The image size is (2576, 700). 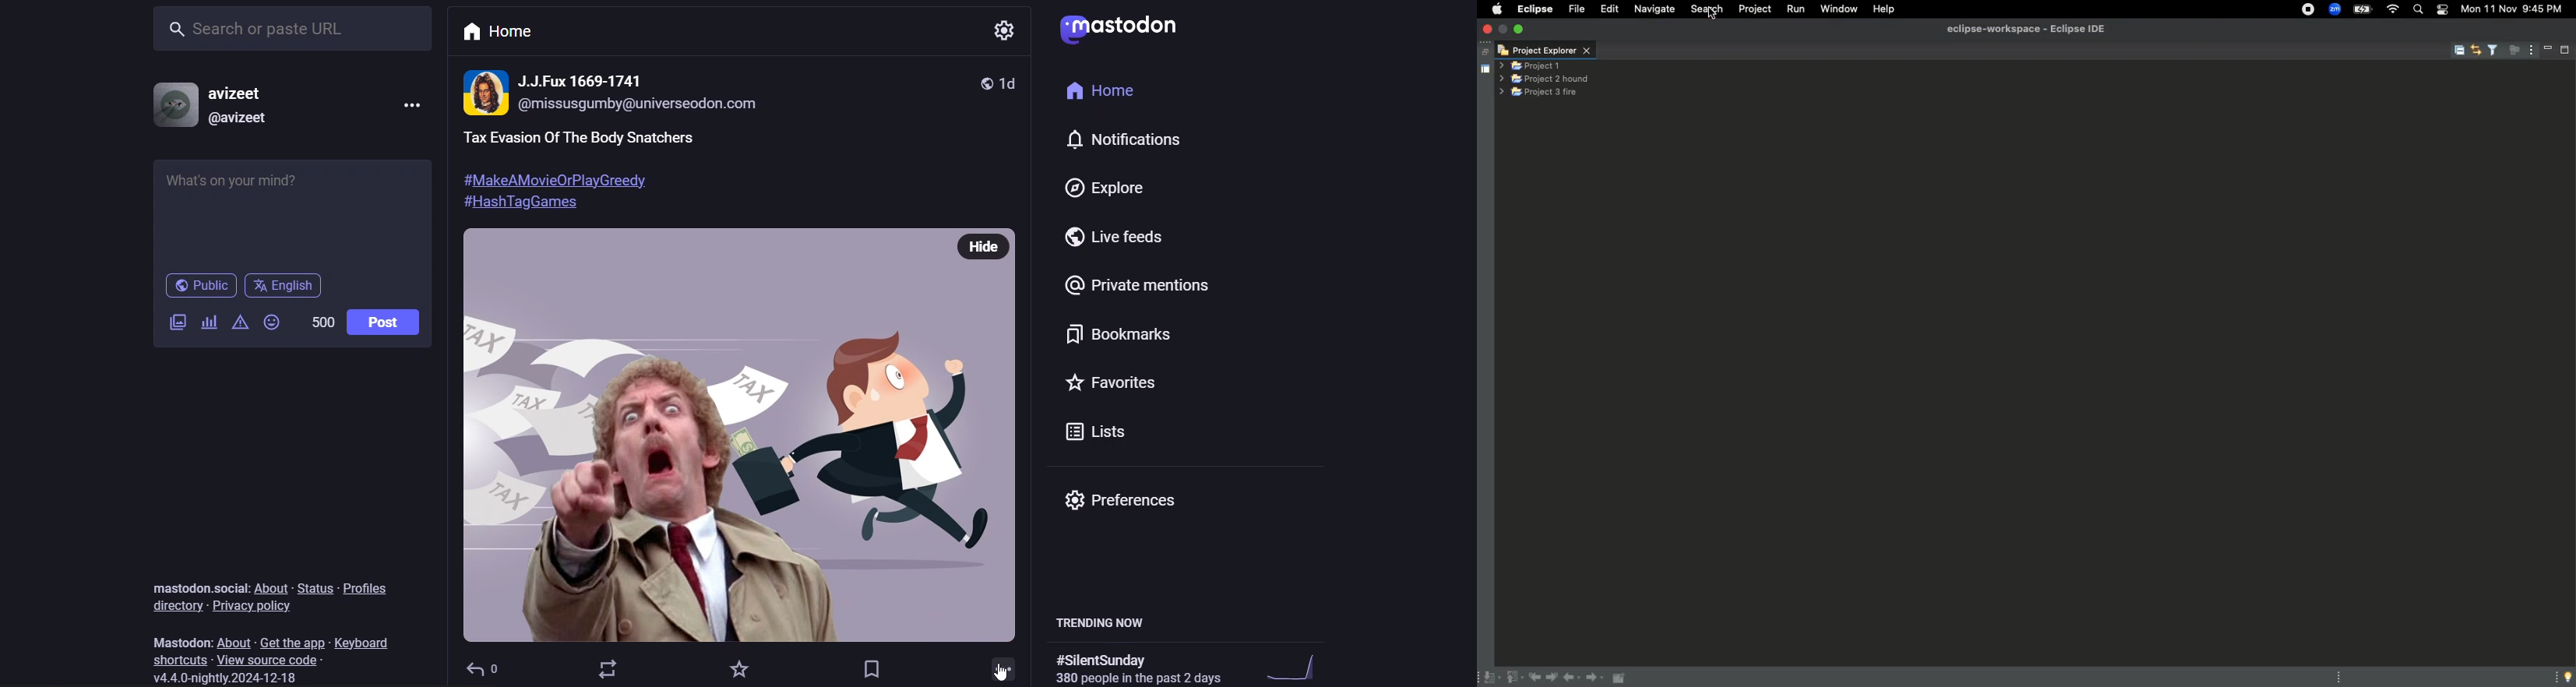 I want to click on Restore, so click(x=1486, y=53).